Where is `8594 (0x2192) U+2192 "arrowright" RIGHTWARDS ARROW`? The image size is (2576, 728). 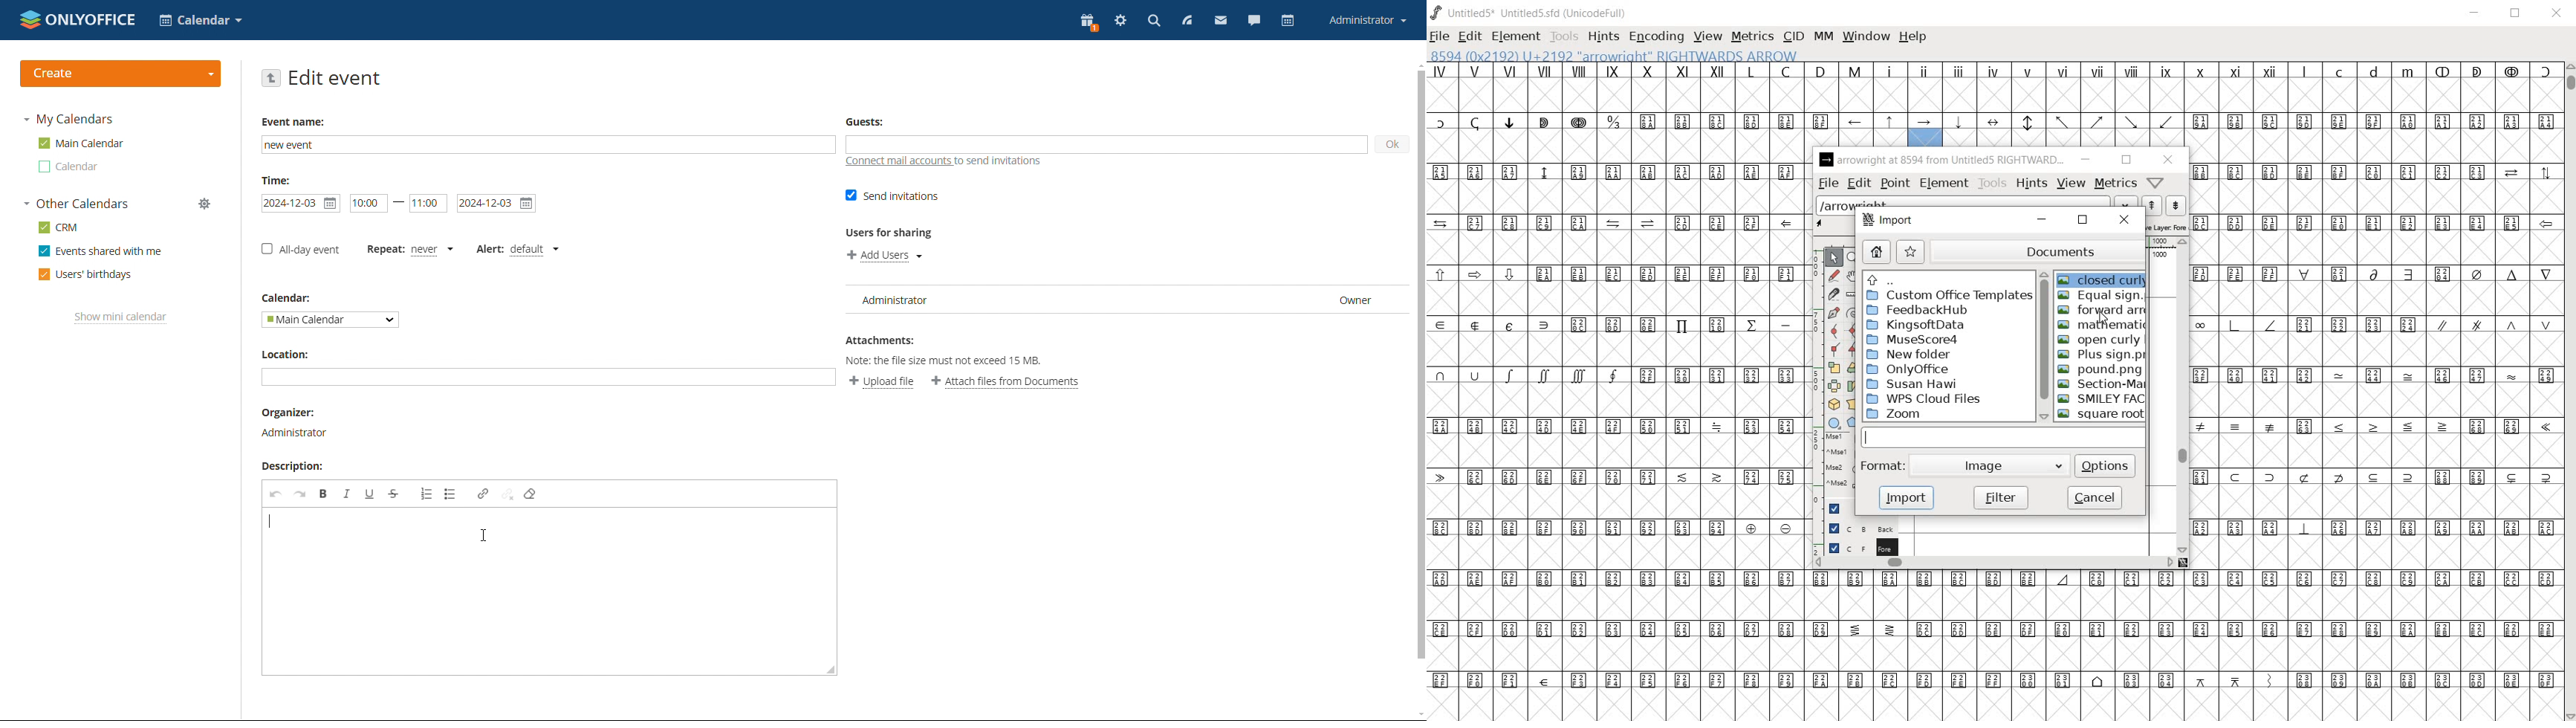 8594 (0x2192) U+2192 "arrowright" RIGHTWARDS ARROW is located at coordinates (1925, 131).